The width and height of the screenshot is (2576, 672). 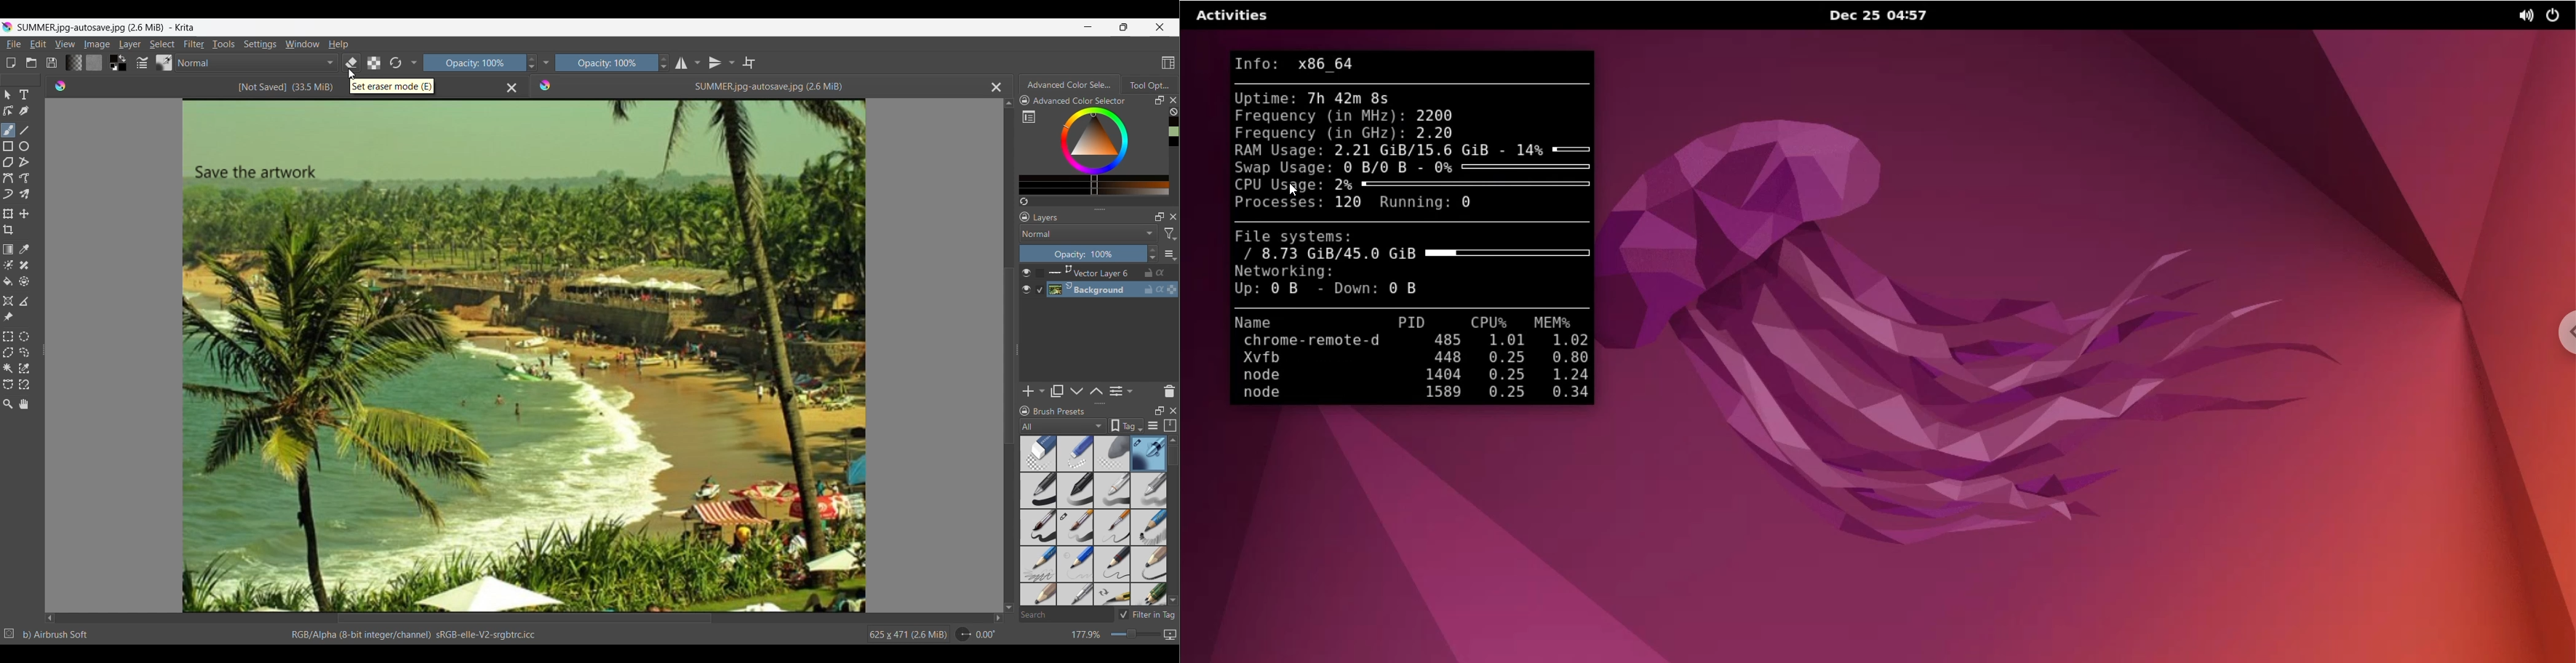 I want to click on Enclose and fill tool, so click(x=24, y=281).